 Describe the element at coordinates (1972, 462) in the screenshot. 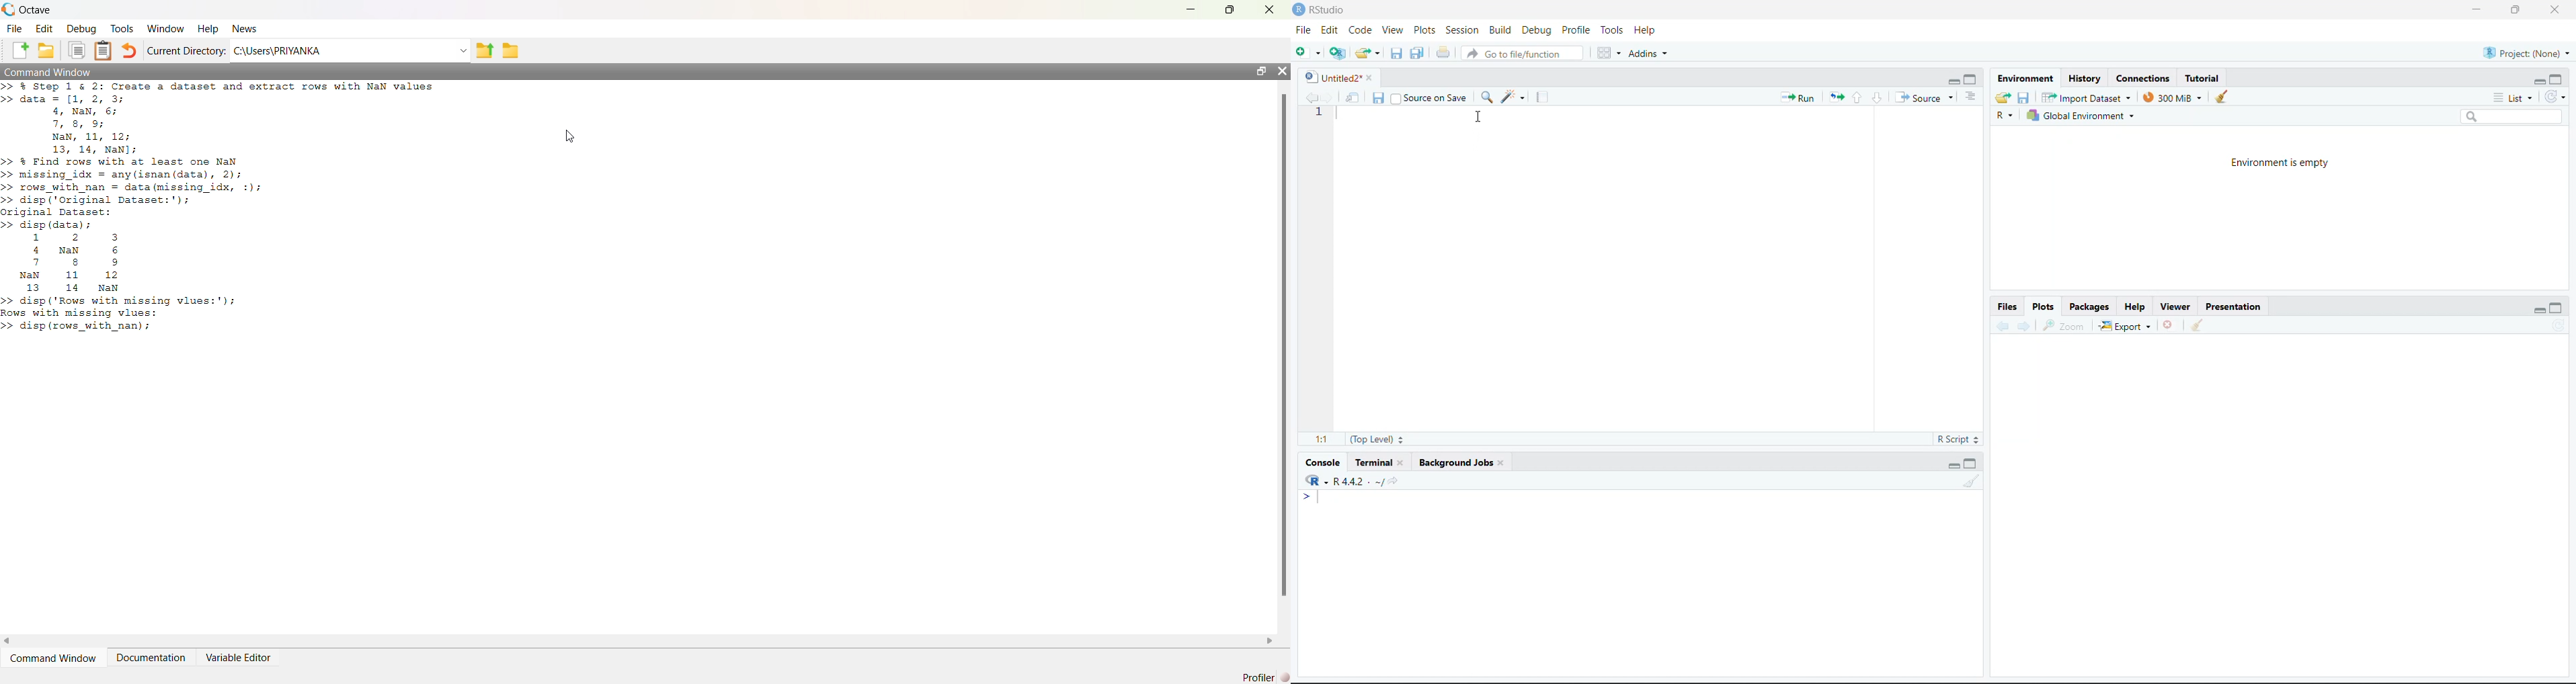

I see `hide console` at that location.